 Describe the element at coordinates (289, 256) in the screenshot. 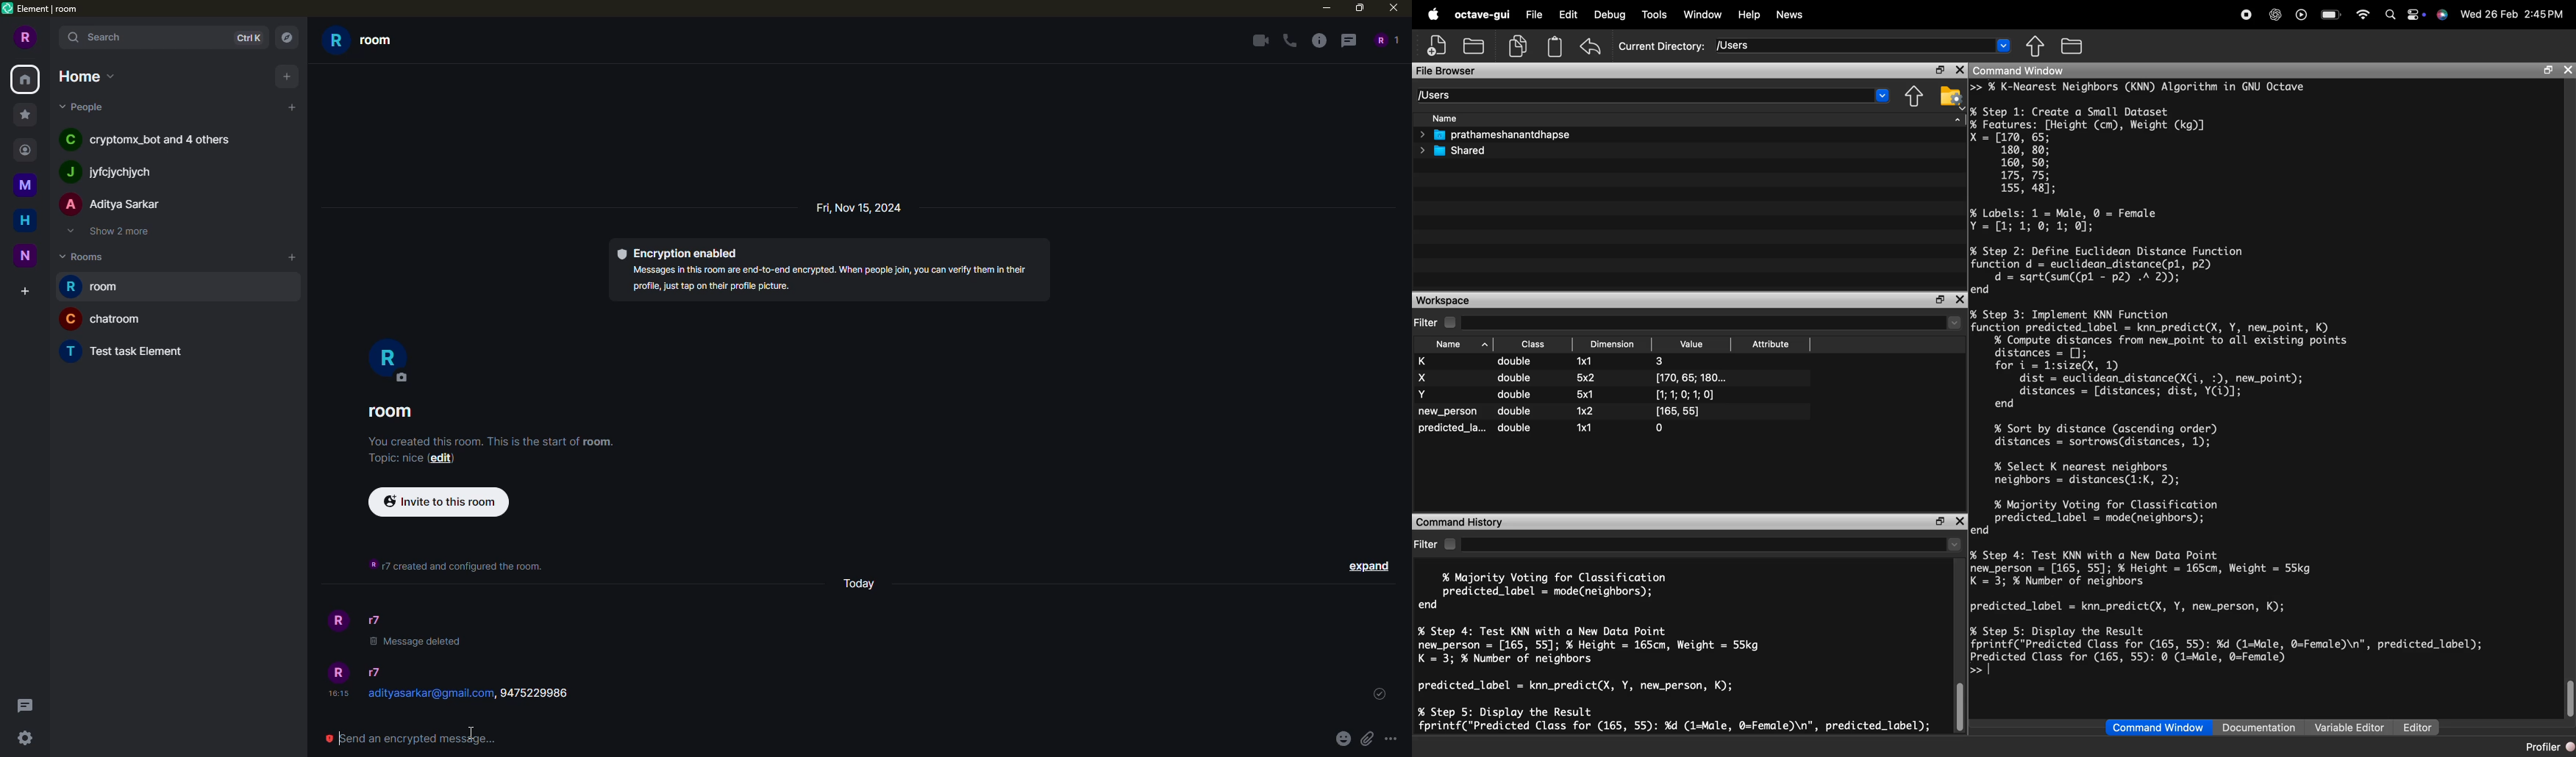

I see `add` at that location.